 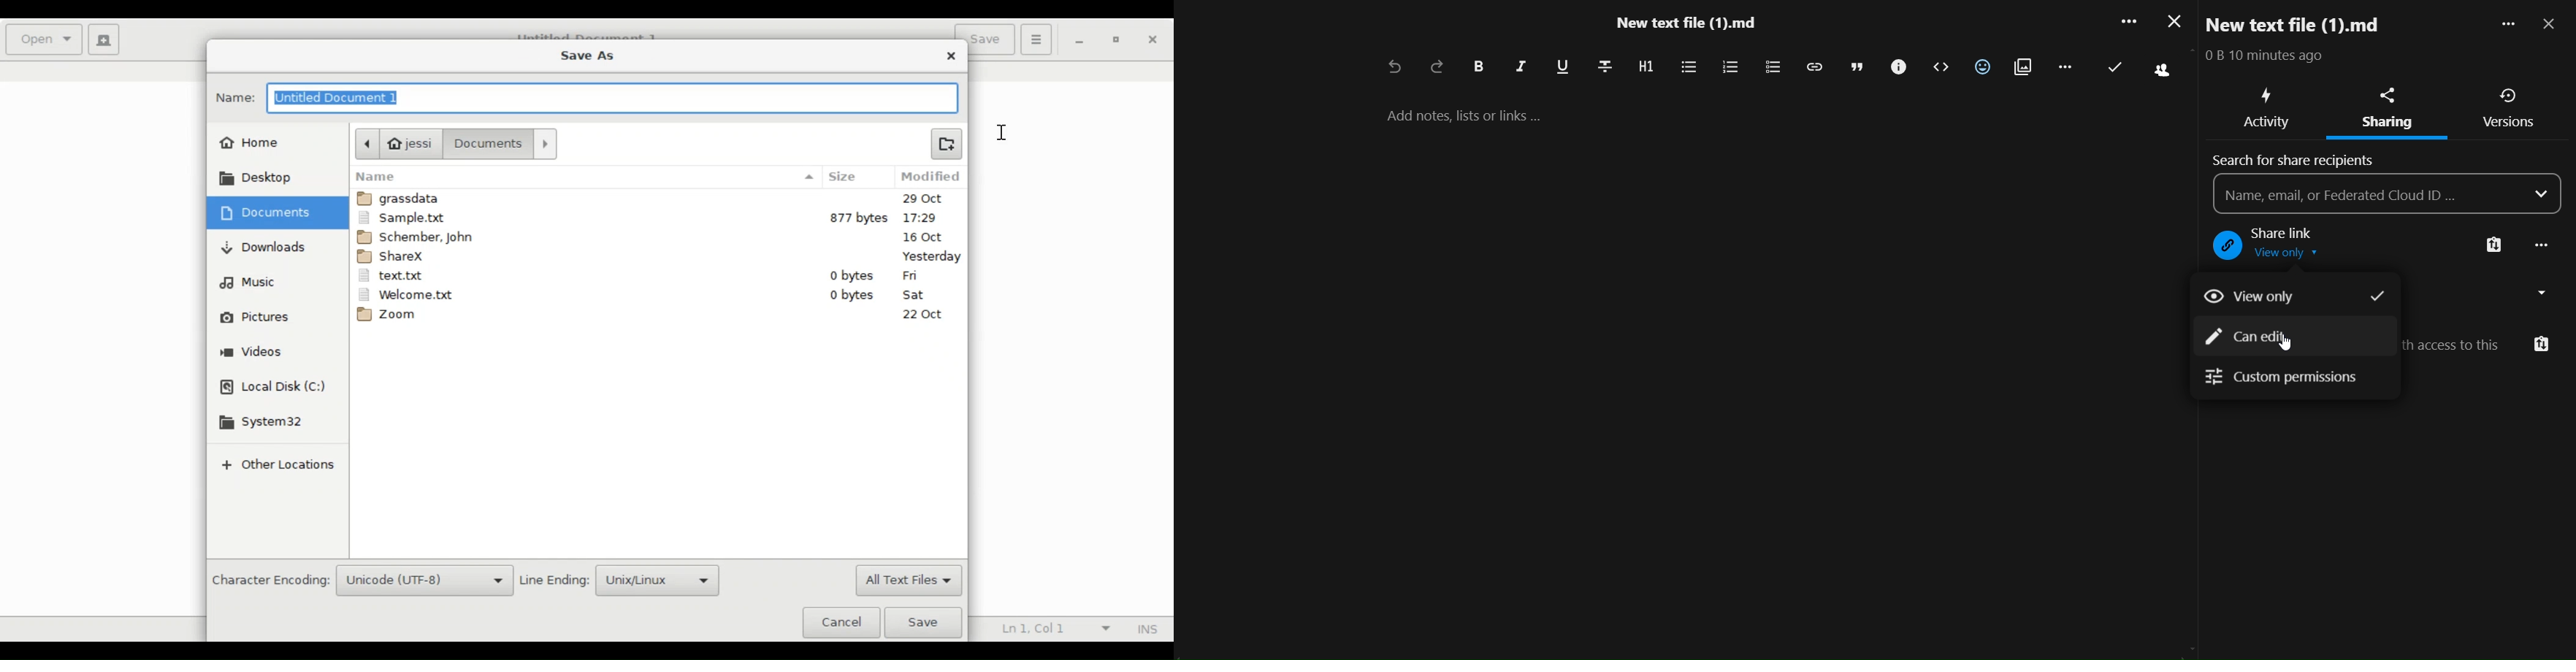 What do you see at coordinates (1003, 133) in the screenshot?
I see `cursor` at bounding box center [1003, 133].